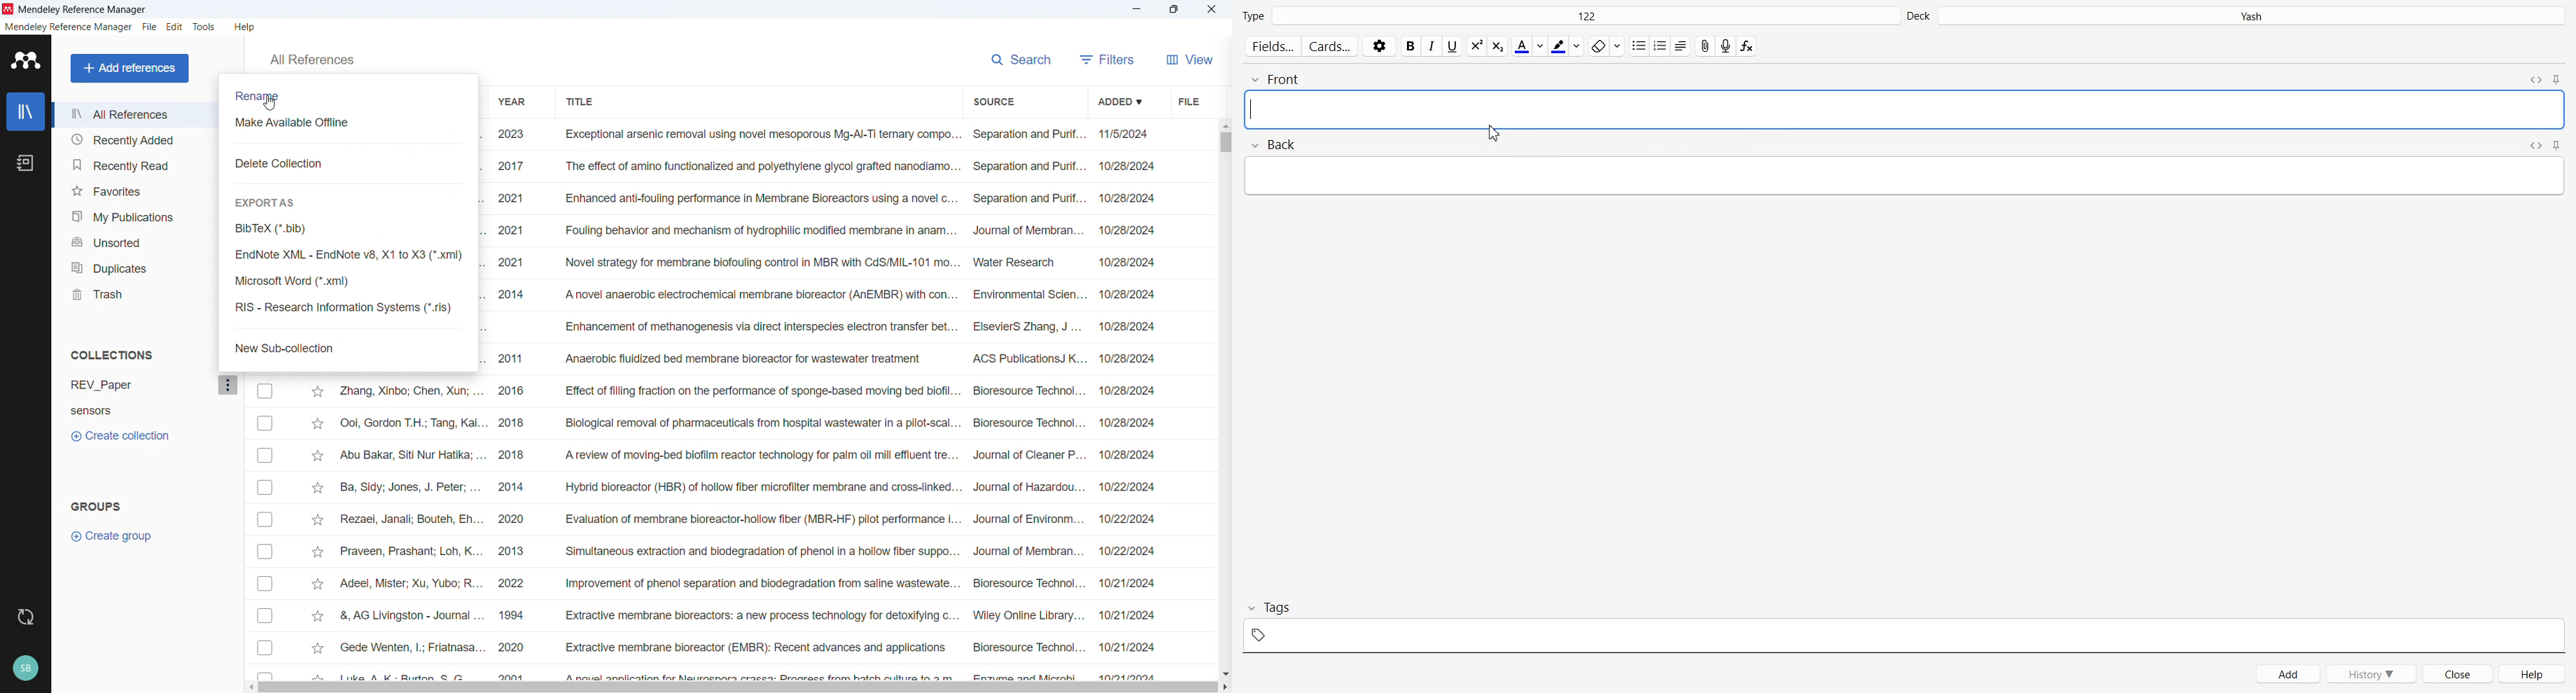 The height and width of the screenshot is (700, 2576). Describe the element at coordinates (134, 267) in the screenshot. I see `Duplicates ` at that location.